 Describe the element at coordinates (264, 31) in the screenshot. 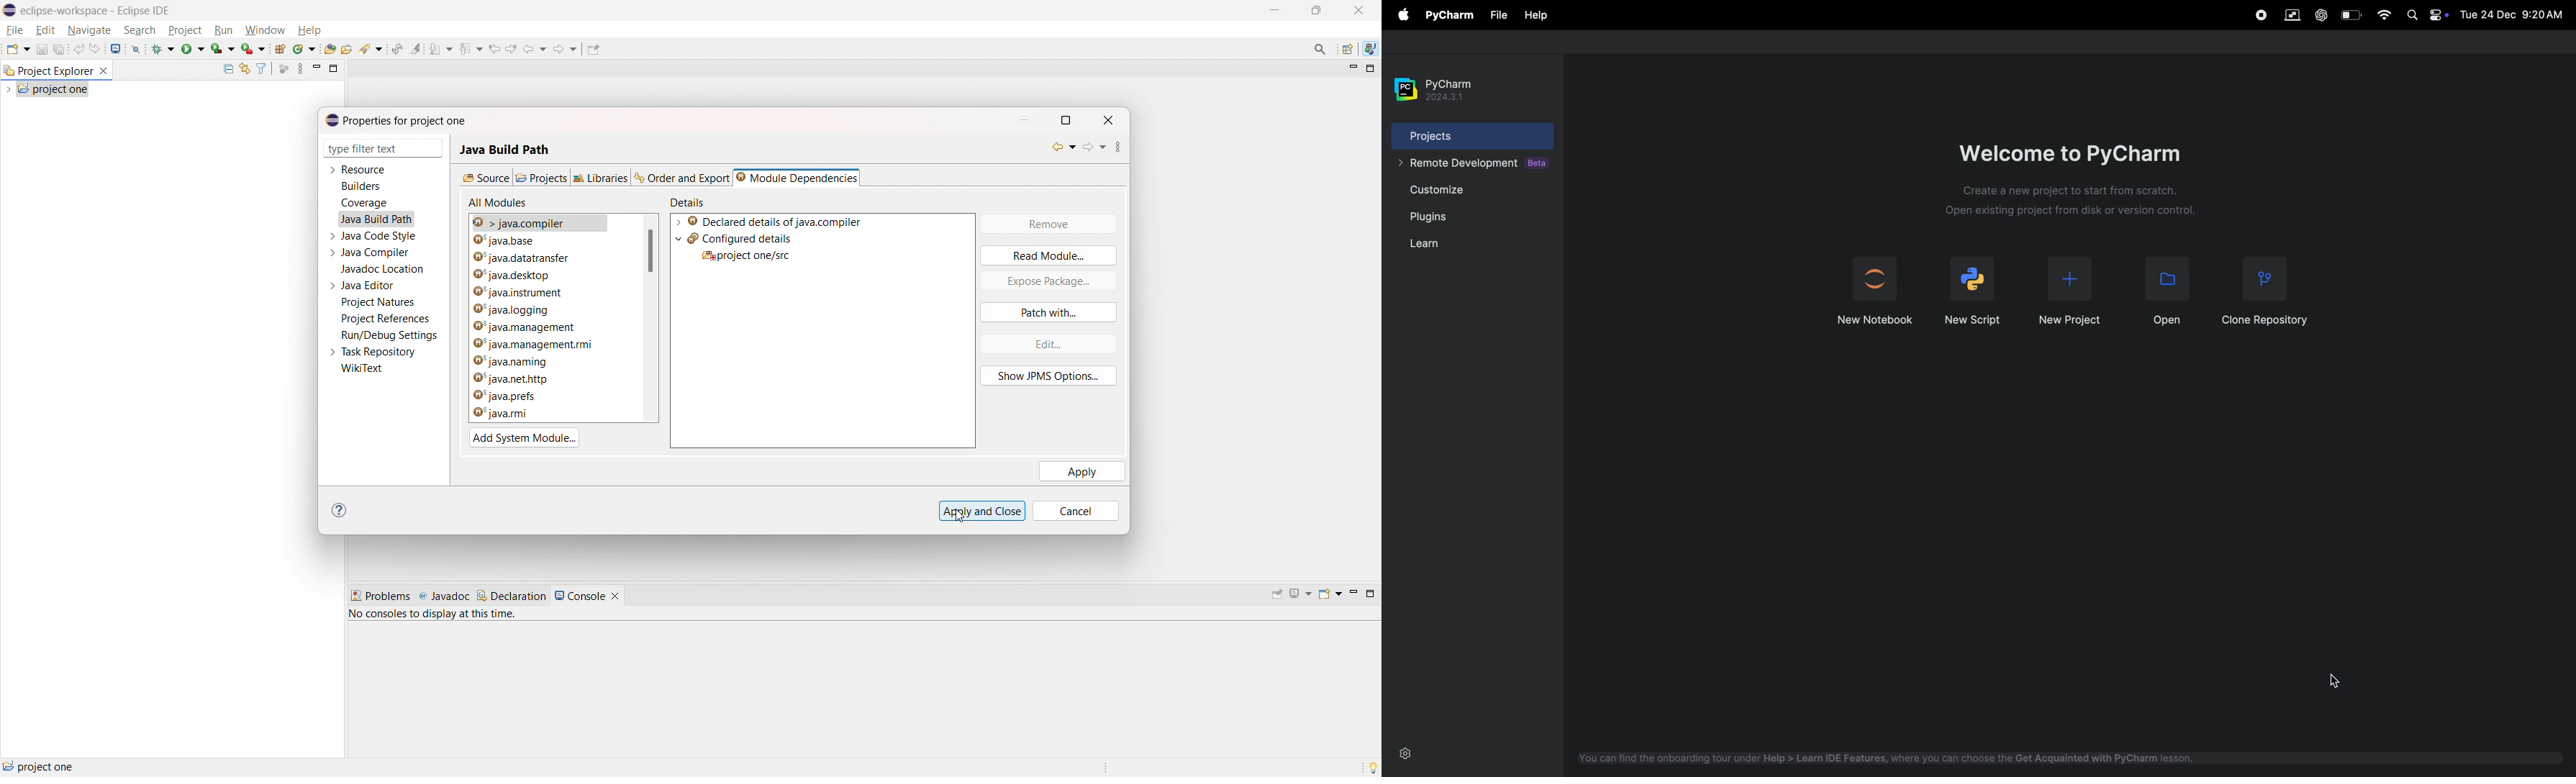

I see `window` at that location.